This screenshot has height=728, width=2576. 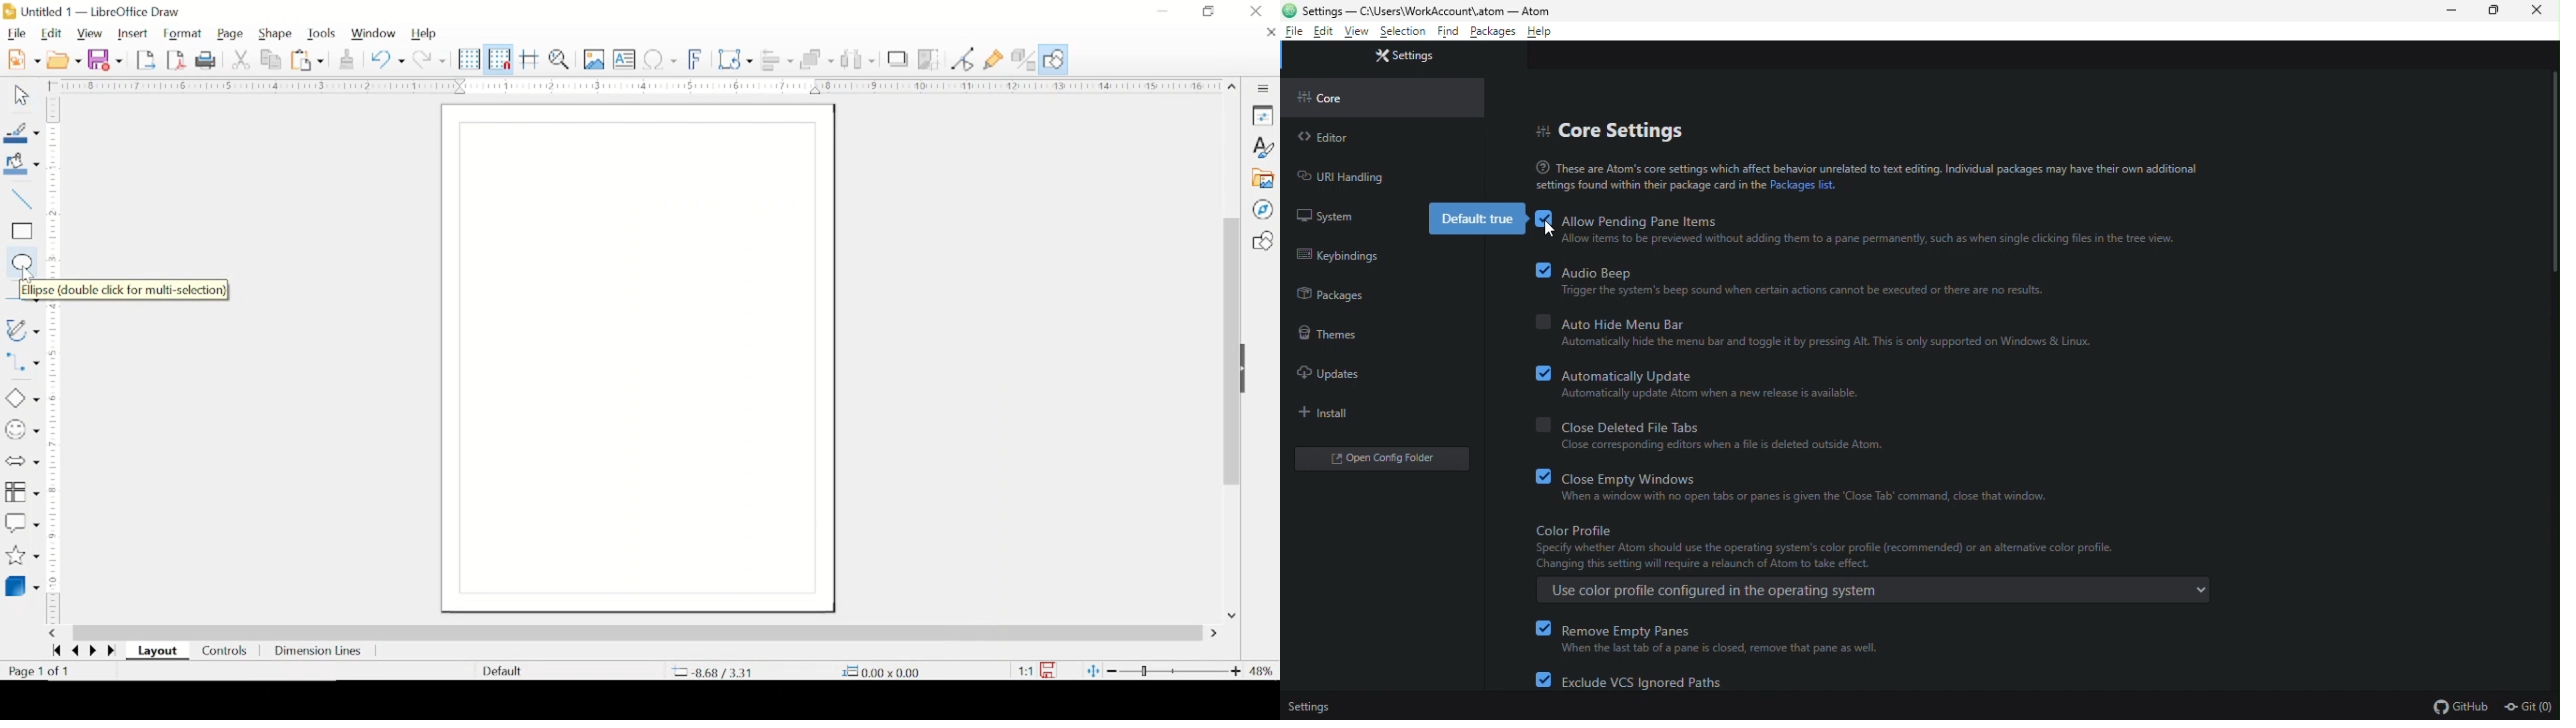 I want to click on cut, so click(x=241, y=59).